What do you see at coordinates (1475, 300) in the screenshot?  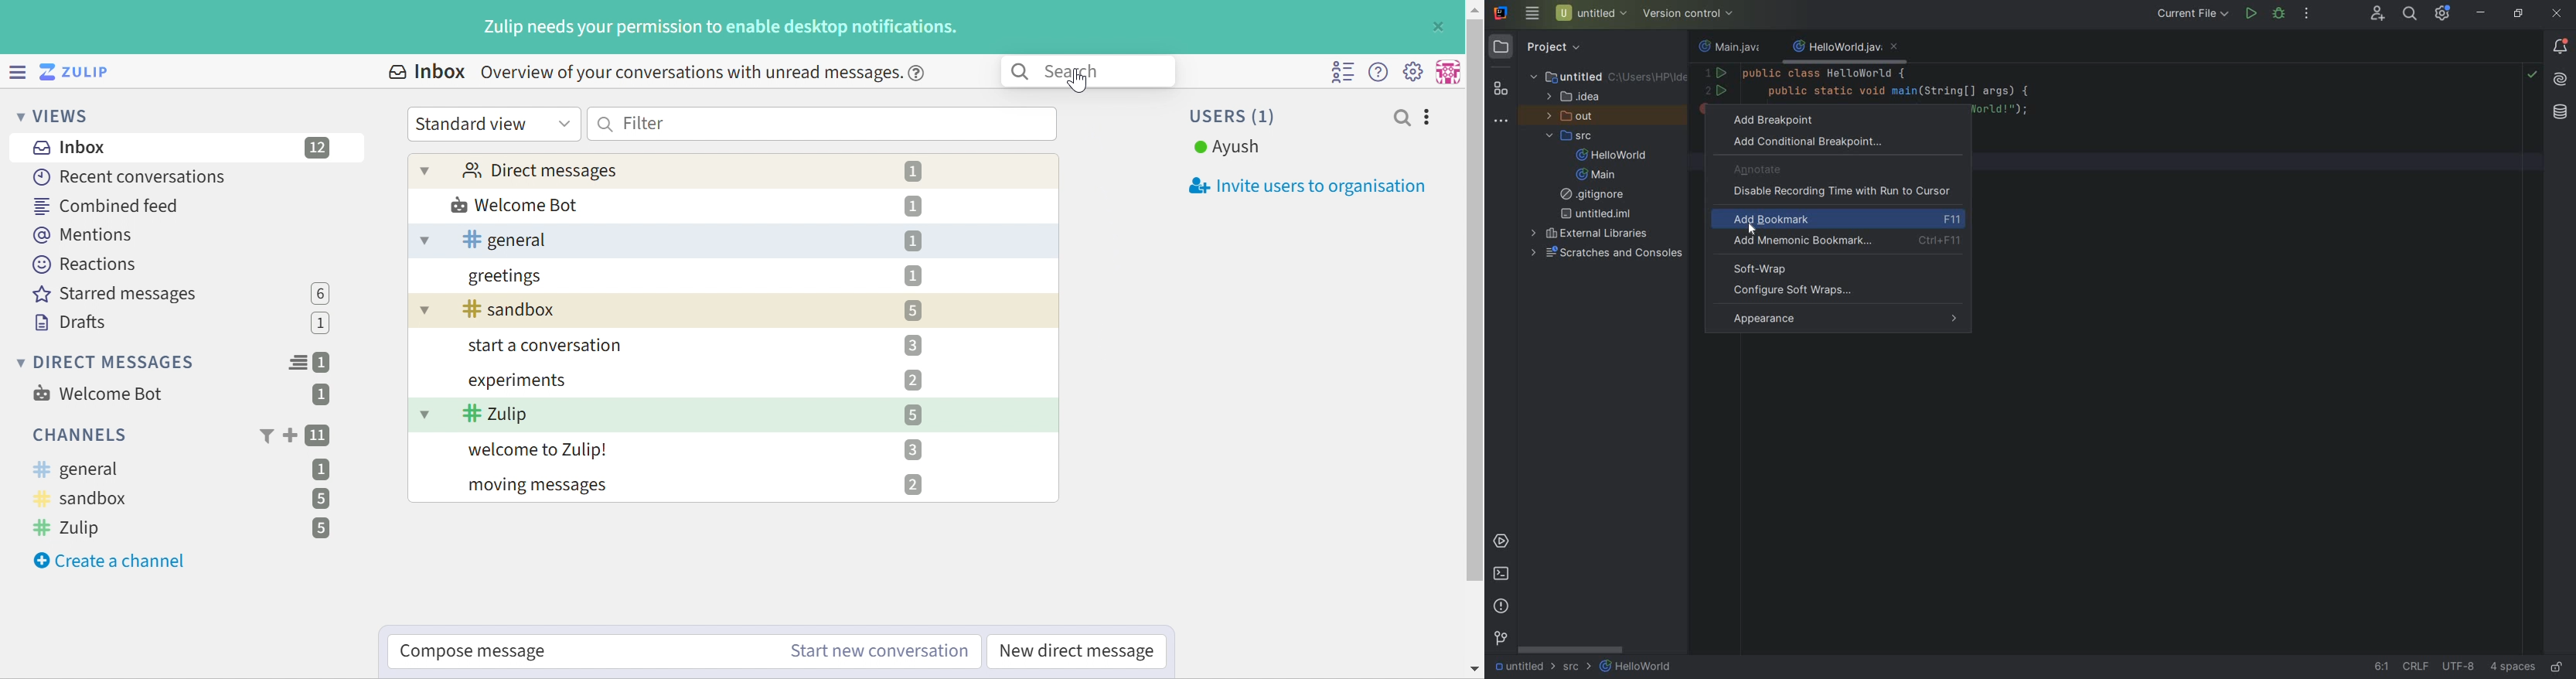 I see `Scroll bar` at bounding box center [1475, 300].